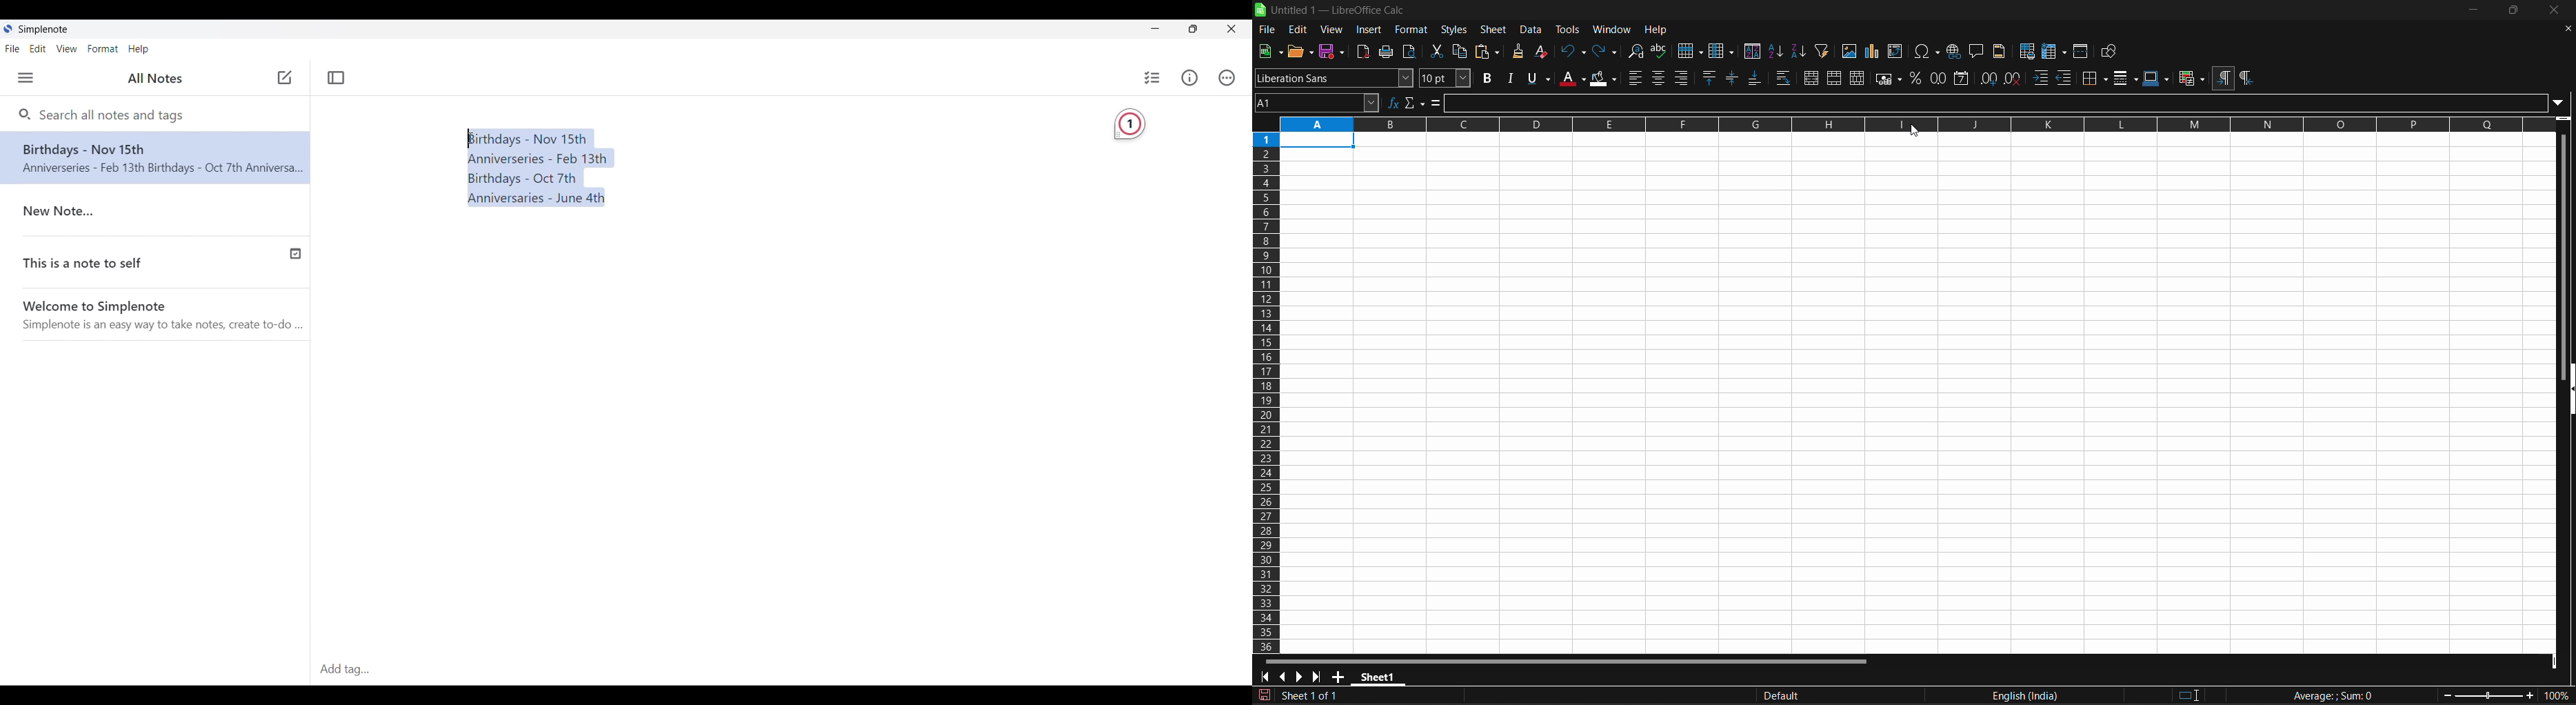  What do you see at coordinates (1334, 78) in the screenshot?
I see `font name` at bounding box center [1334, 78].